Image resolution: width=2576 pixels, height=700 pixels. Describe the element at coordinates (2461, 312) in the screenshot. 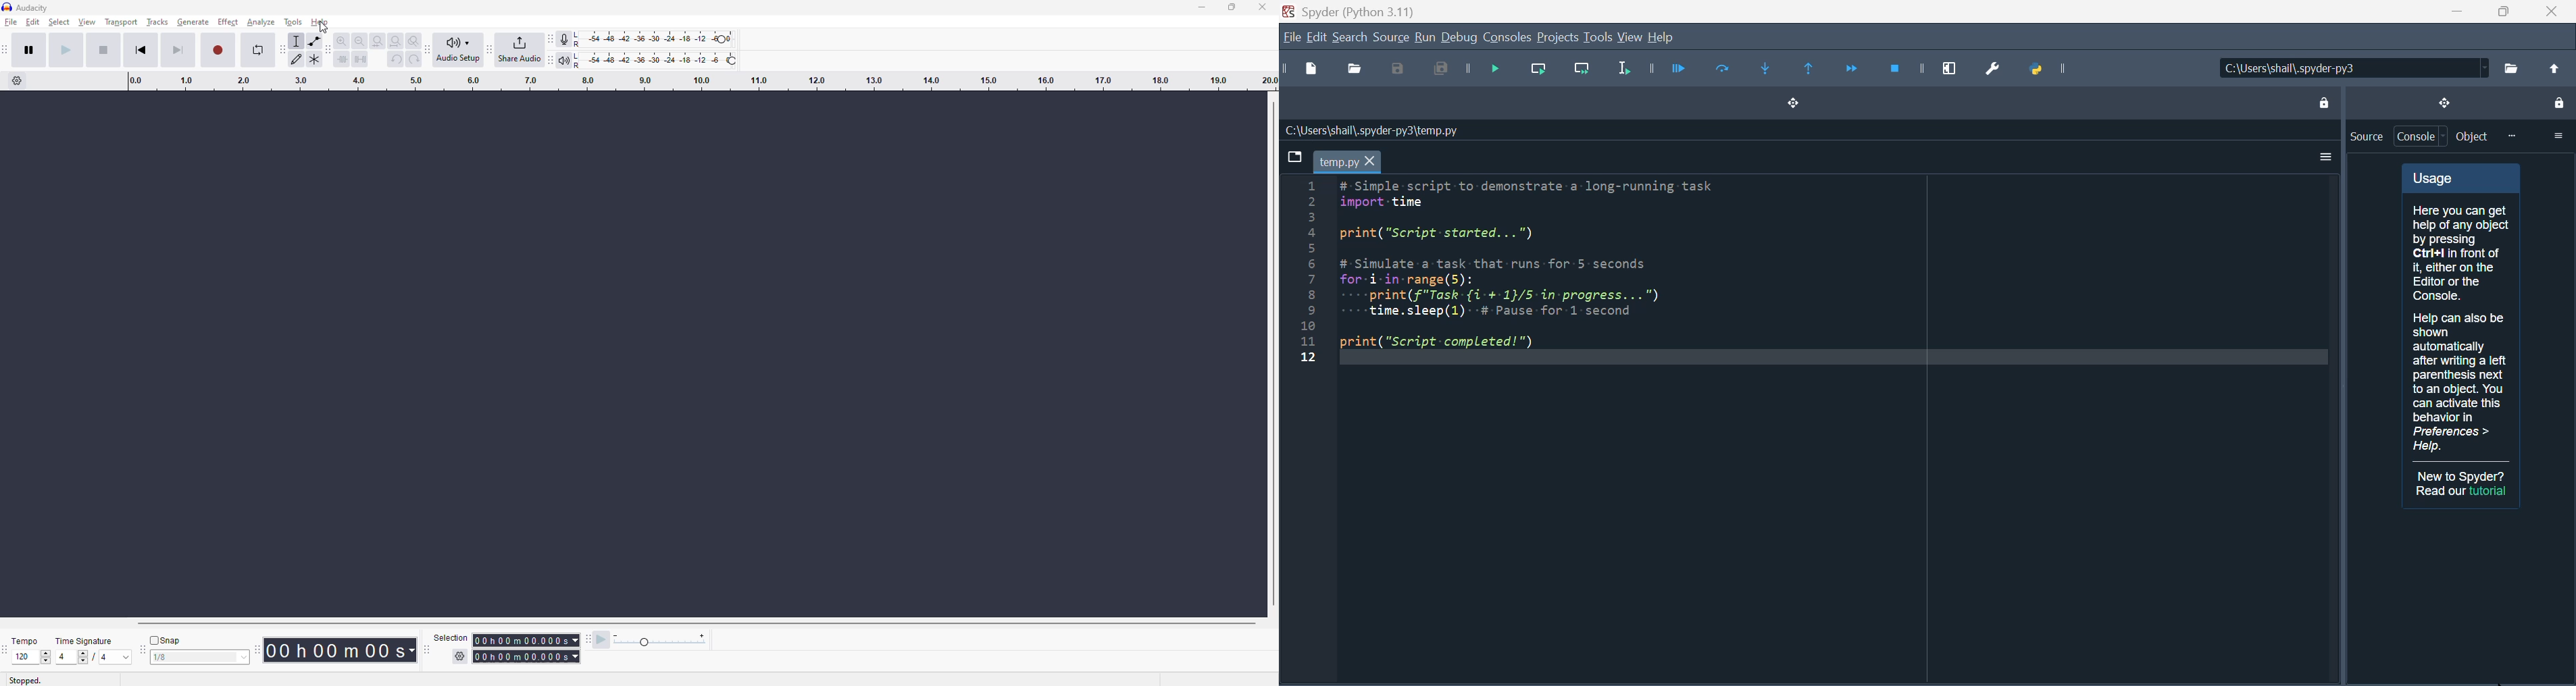

I see `Usage` at that location.